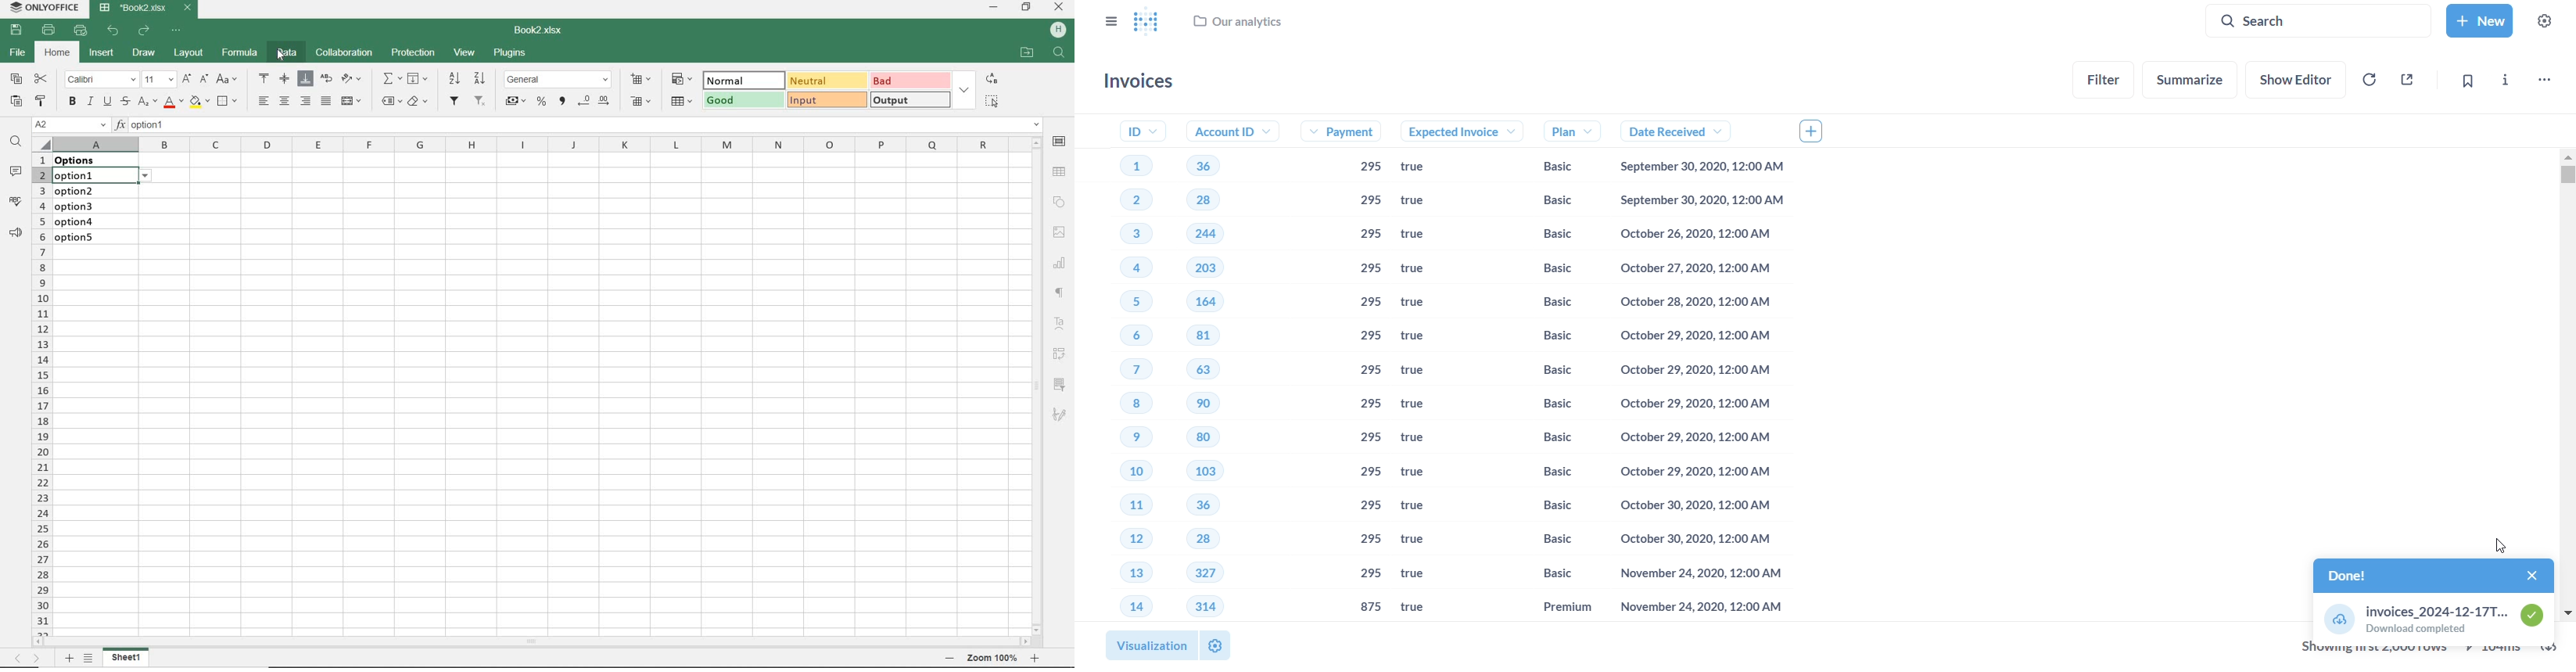 The image size is (2576, 672). What do you see at coordinates (1027, 52) in the screenshot?
I see `OPEN FILE LOCATION` at bounding box center [1027, 52].